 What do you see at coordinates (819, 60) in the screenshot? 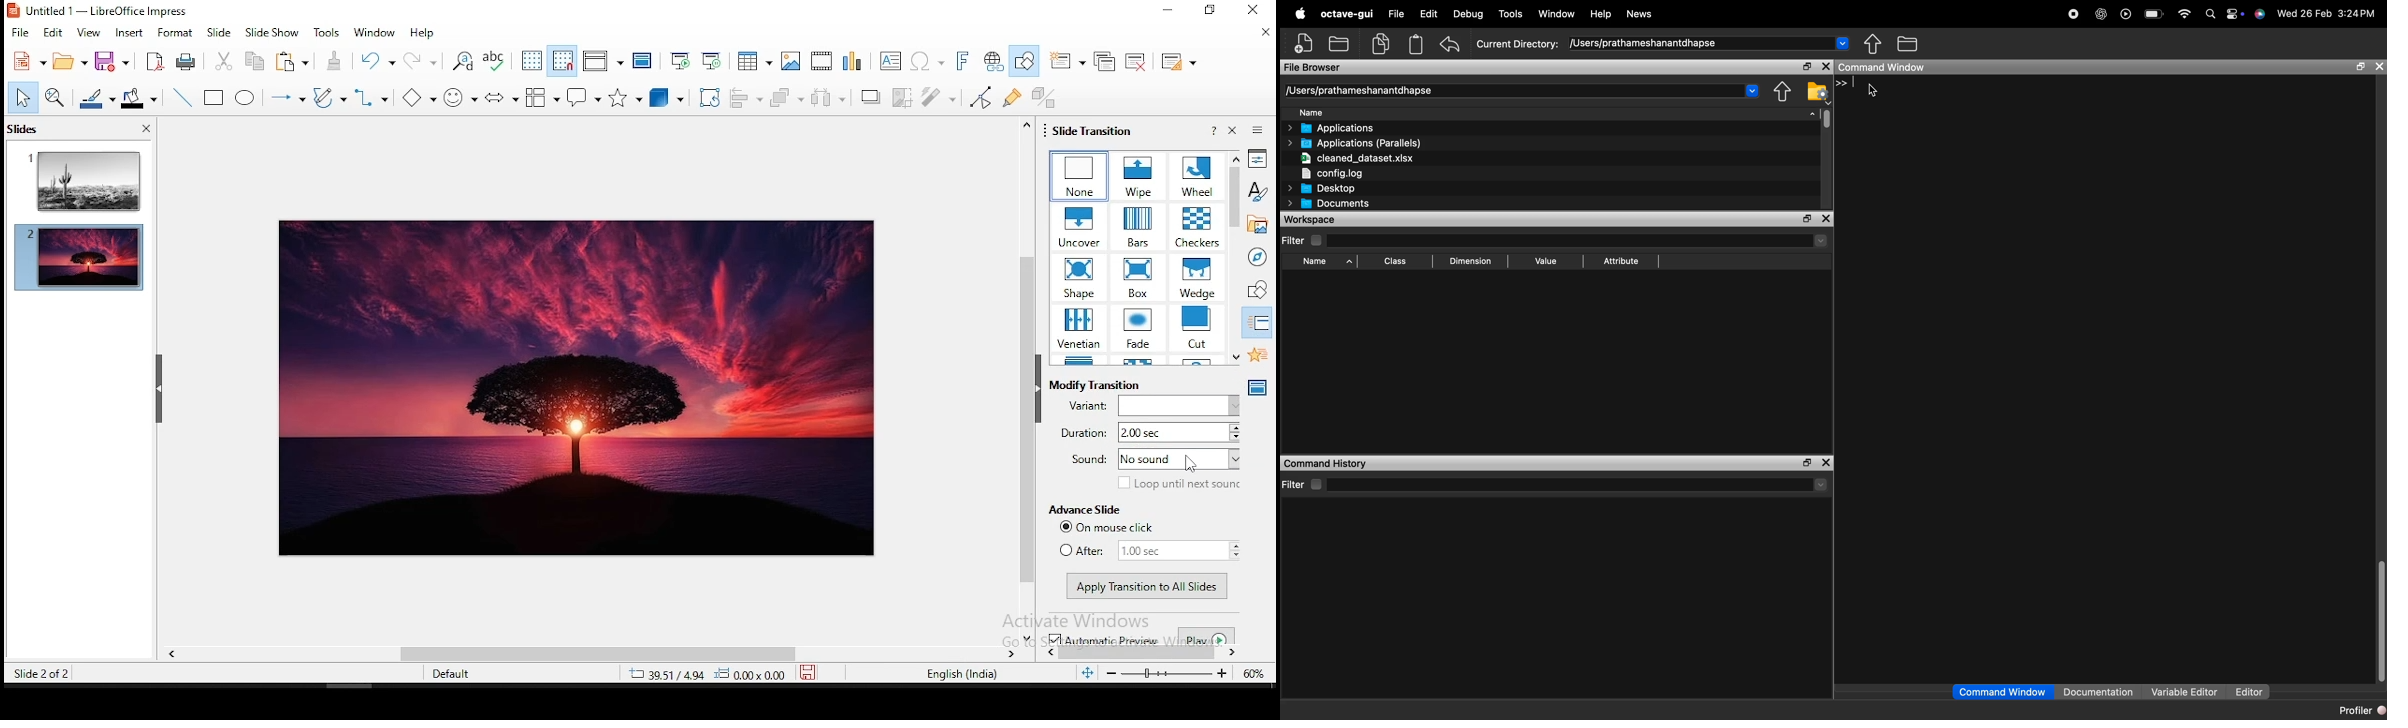
I see `insert audio and video` at bounding box center [819, 60].